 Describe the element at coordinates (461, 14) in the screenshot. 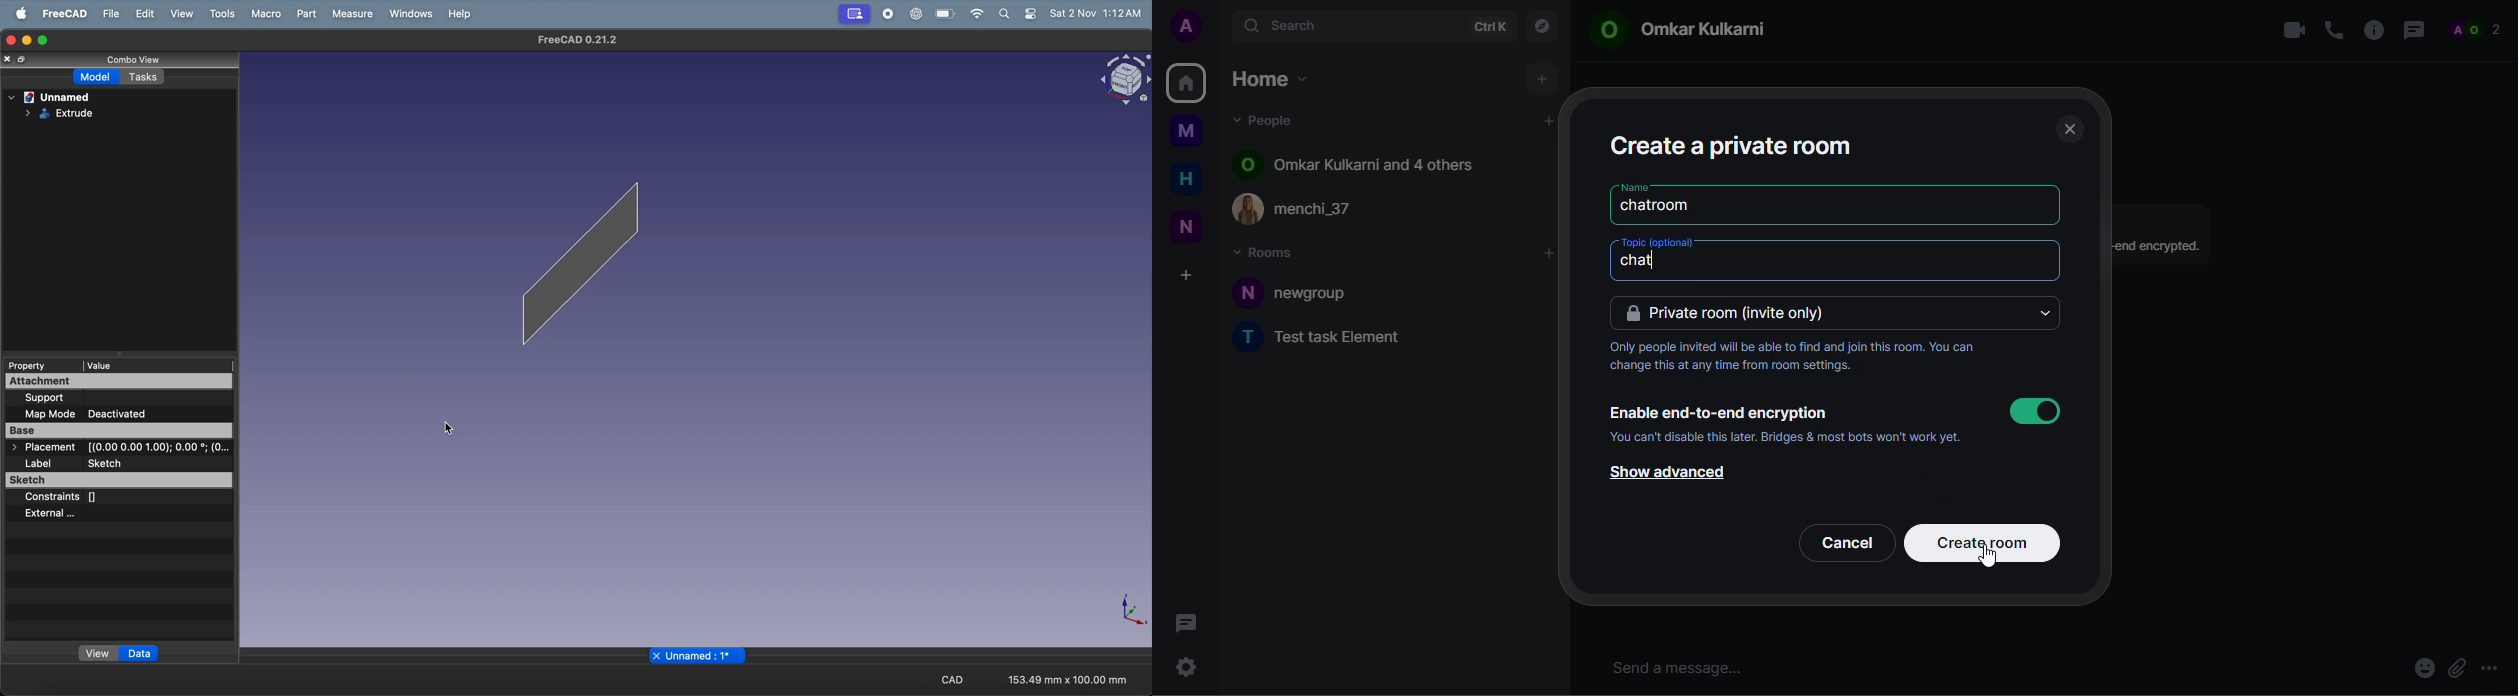

I see `help` at that location.